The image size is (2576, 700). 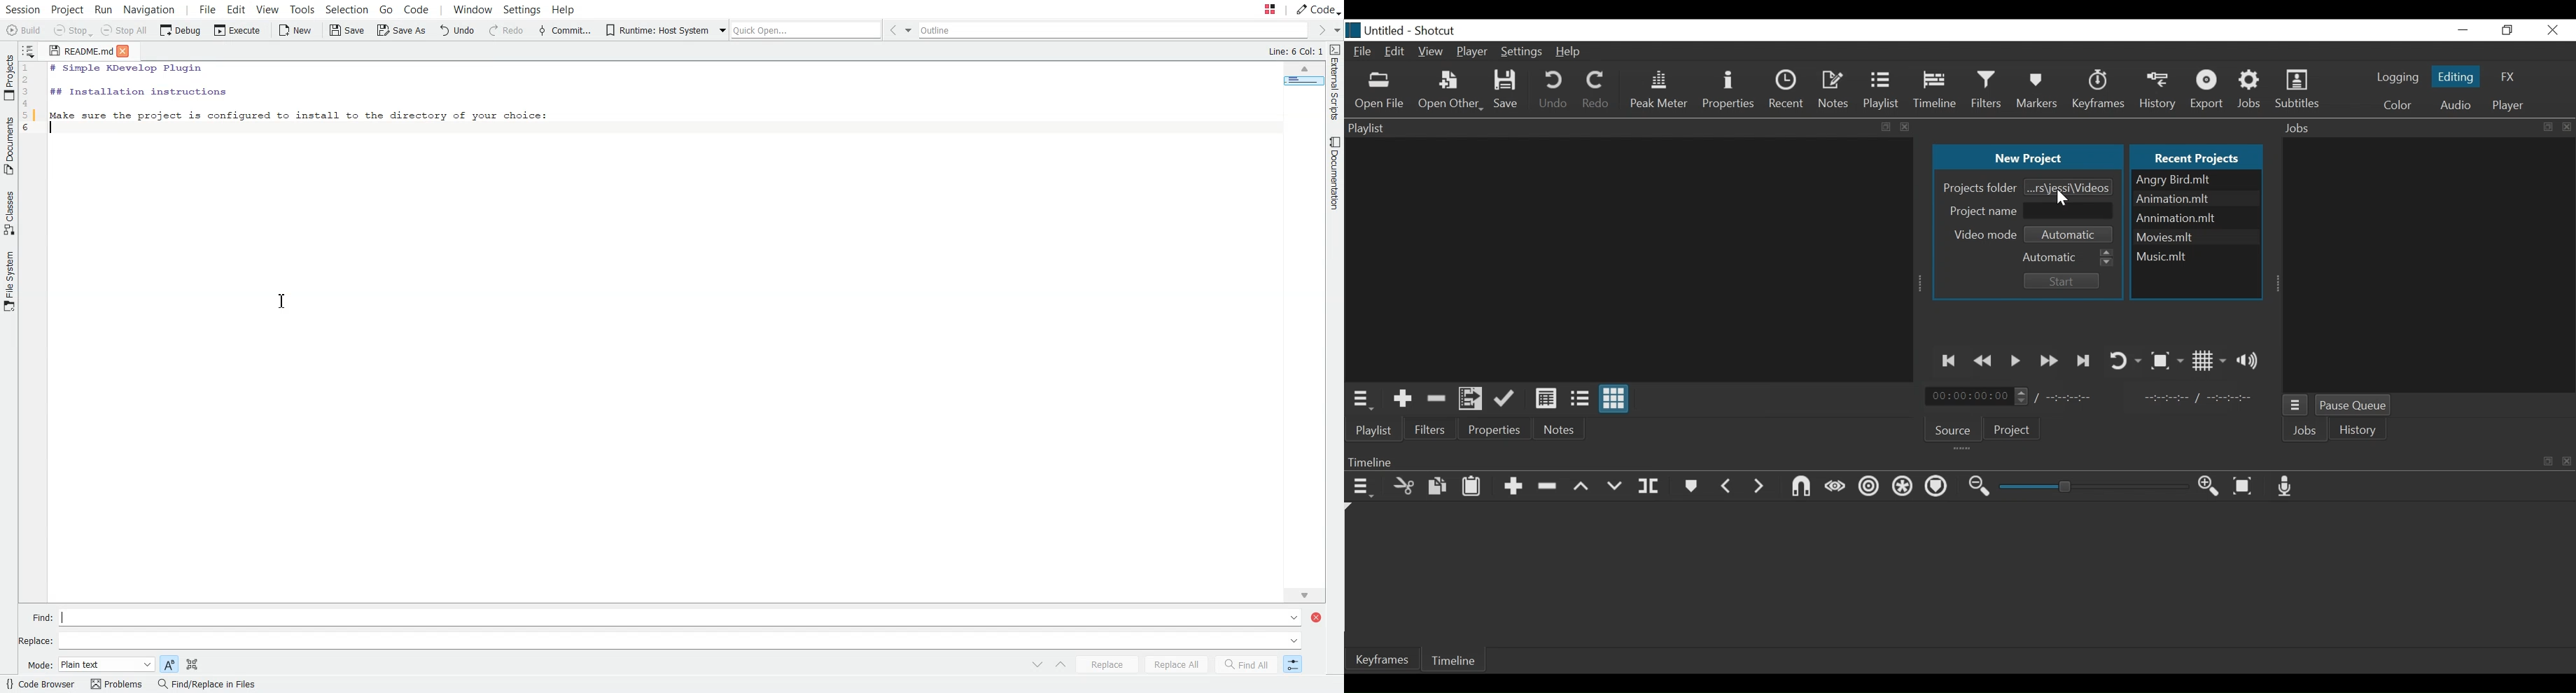 I want to click on Scroll up arrow, so click(x=1304, y=70).